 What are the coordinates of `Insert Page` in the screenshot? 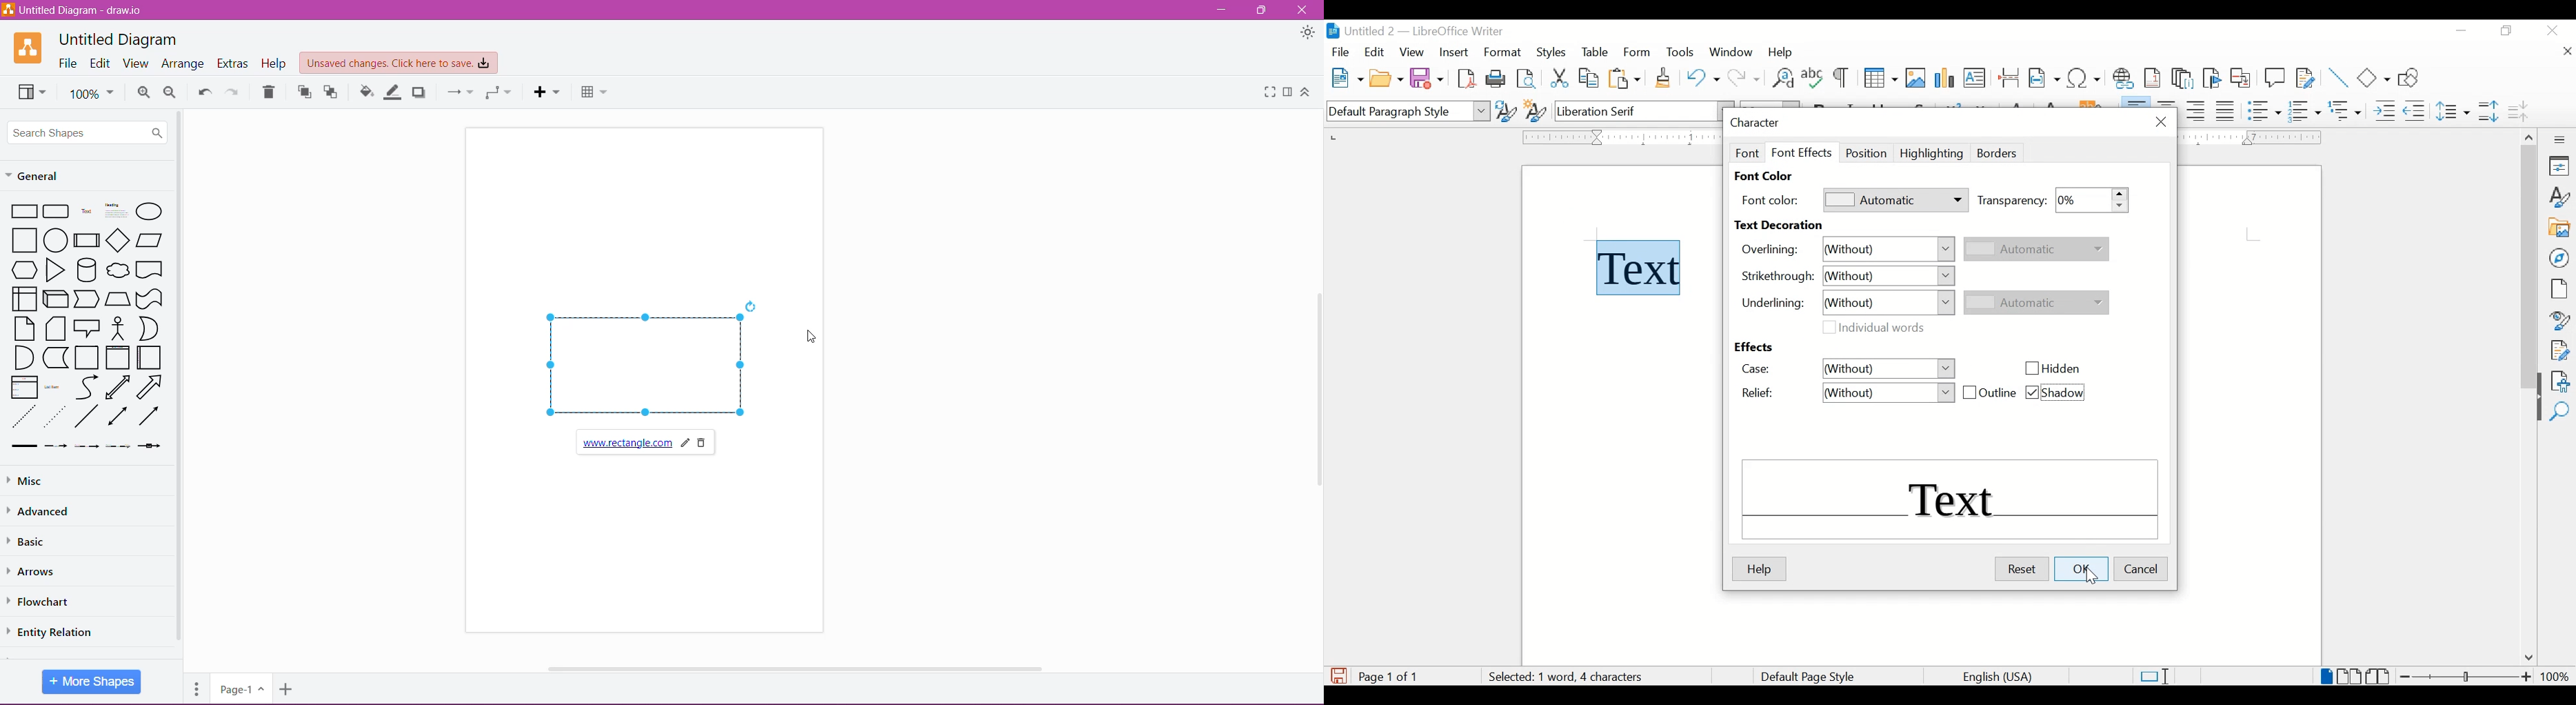 It's located at (288, 689).